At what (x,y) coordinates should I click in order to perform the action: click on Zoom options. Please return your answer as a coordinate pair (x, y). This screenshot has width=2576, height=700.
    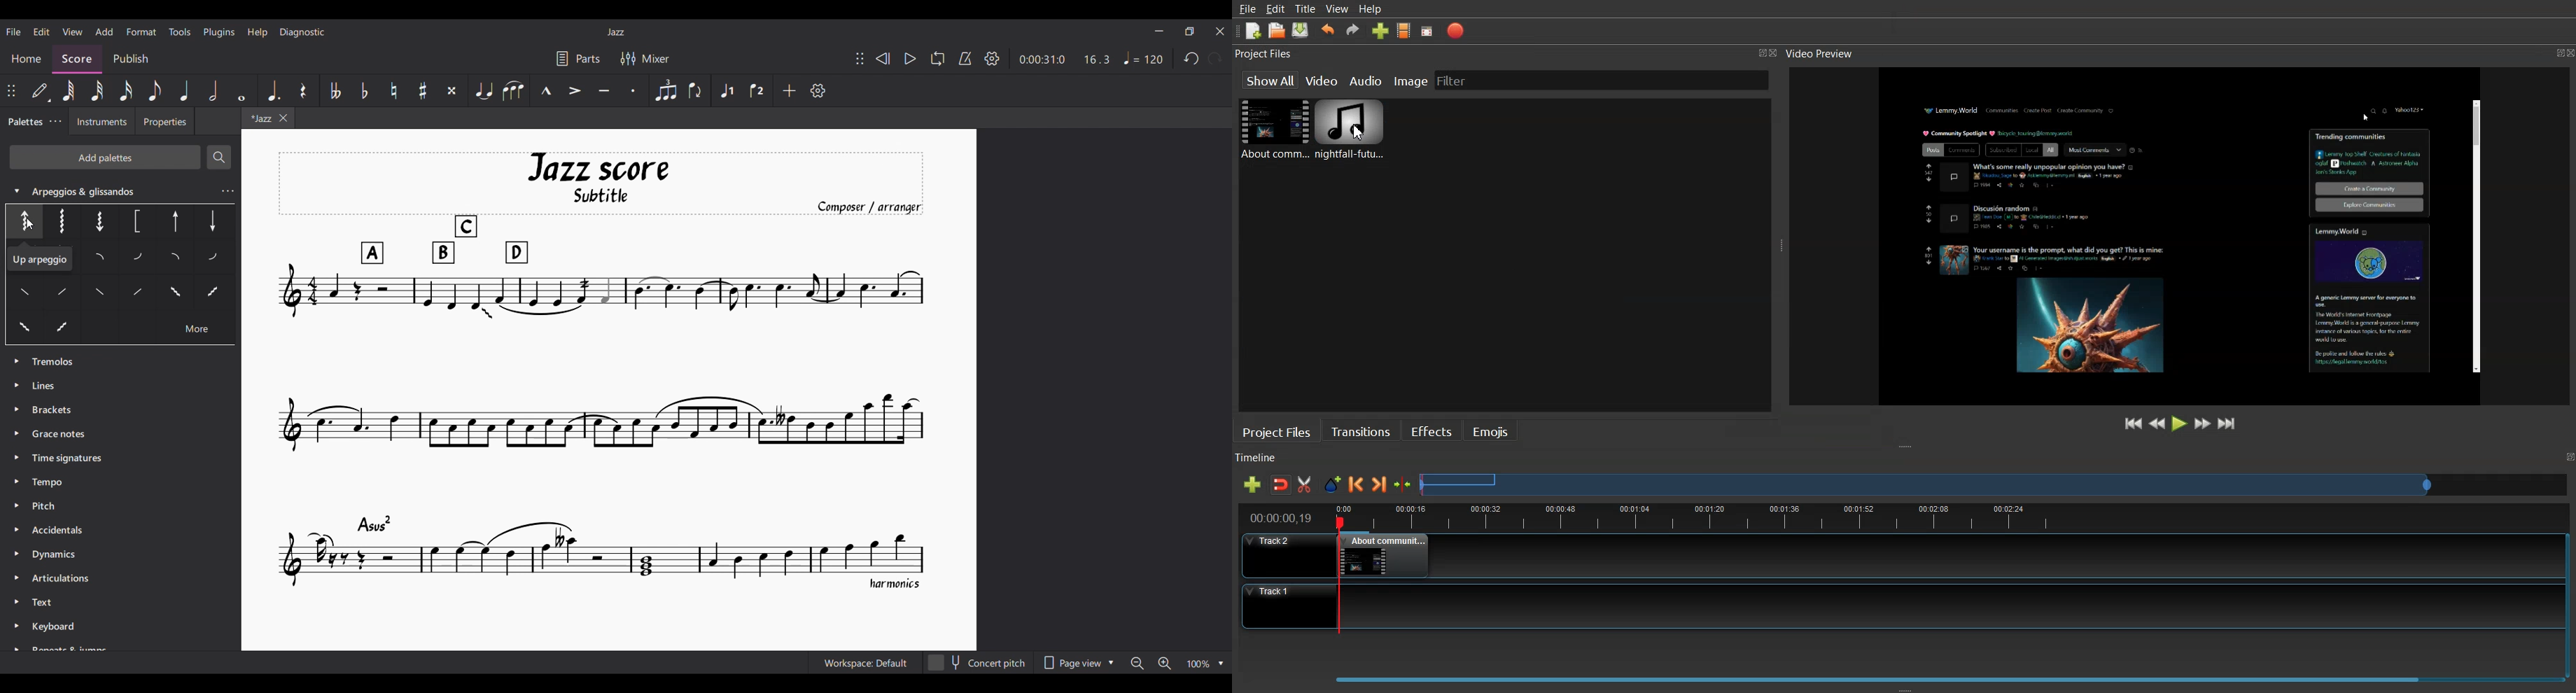
    Looking at the image, I should click on (1177, 663).